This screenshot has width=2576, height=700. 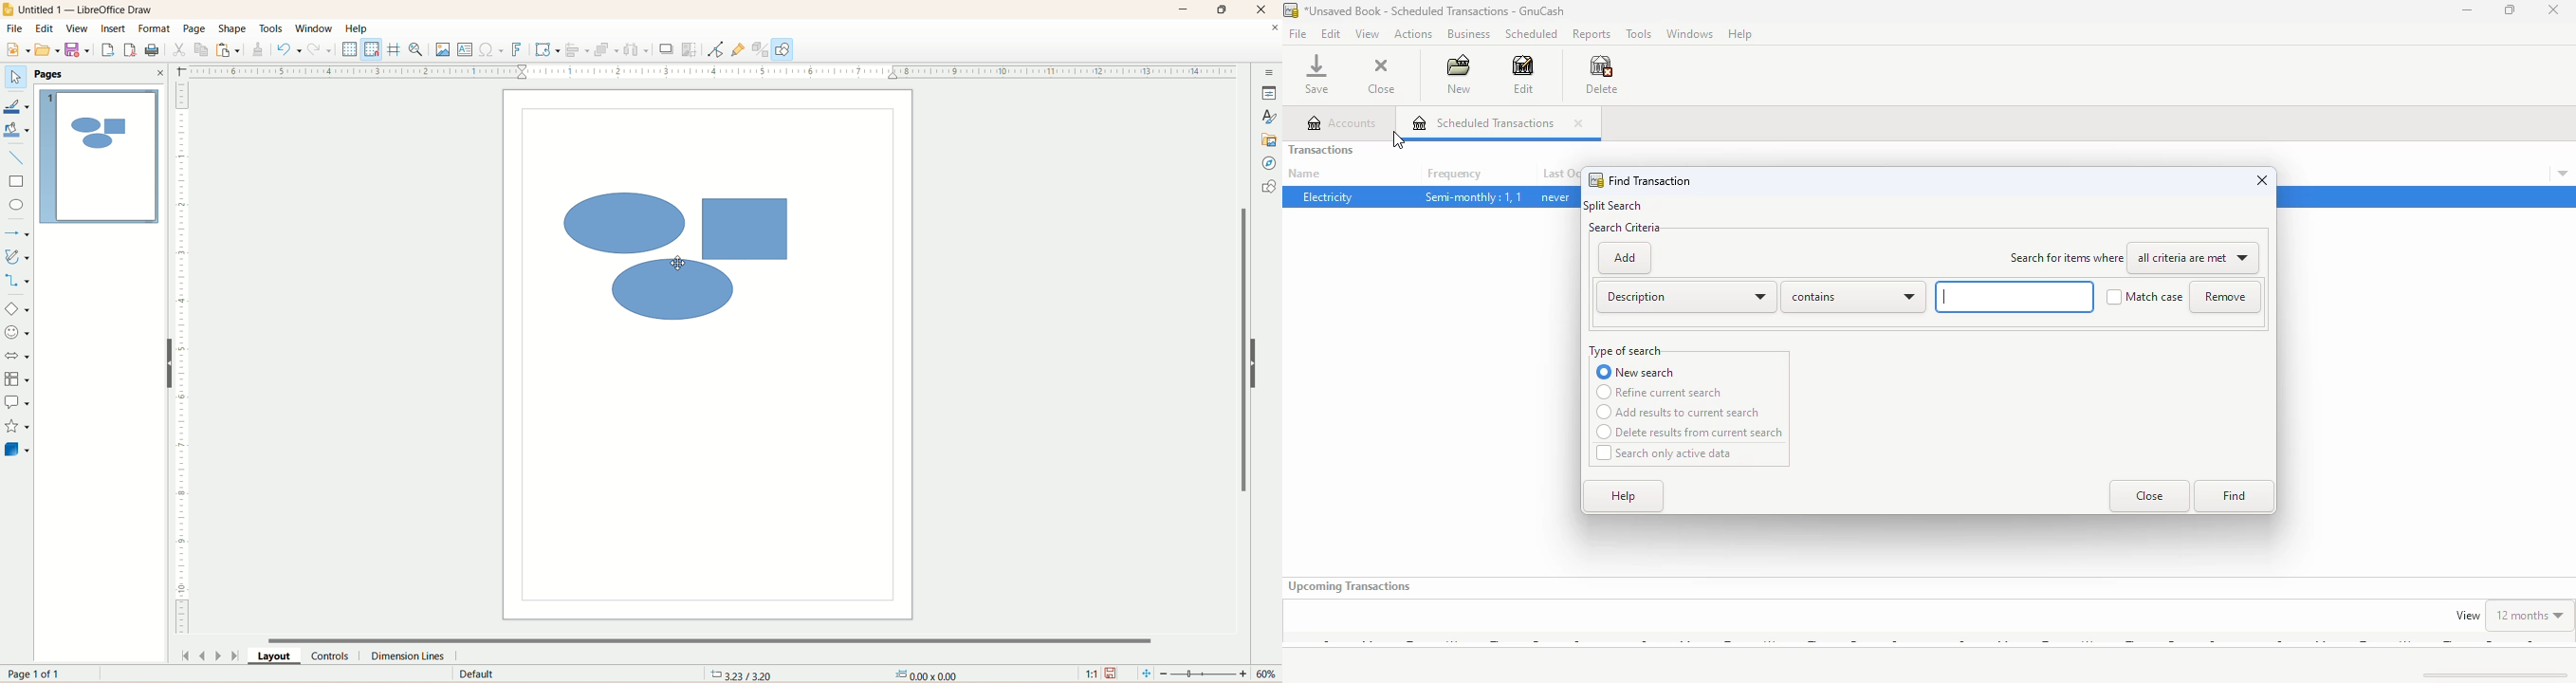 I want to click on tools, so click(x=271, y=28).